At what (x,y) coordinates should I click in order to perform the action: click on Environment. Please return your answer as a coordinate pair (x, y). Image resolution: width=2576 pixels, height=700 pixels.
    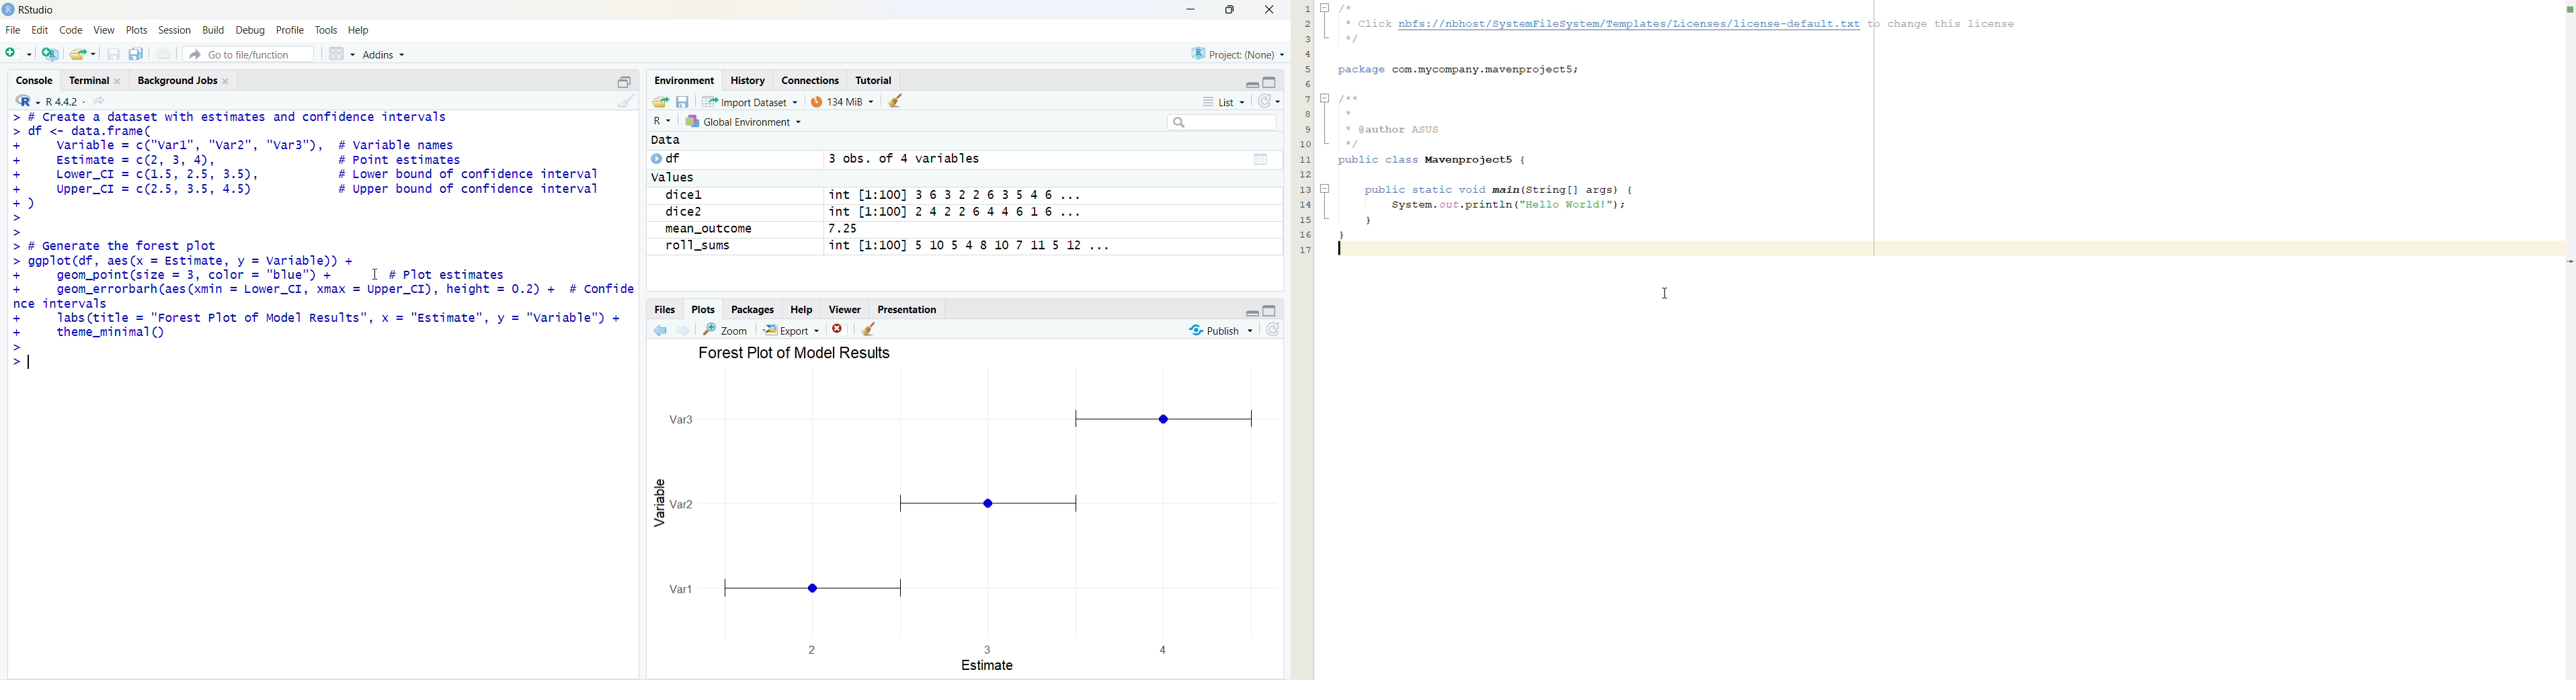
    Looking at the image, I should click on (686, 81).